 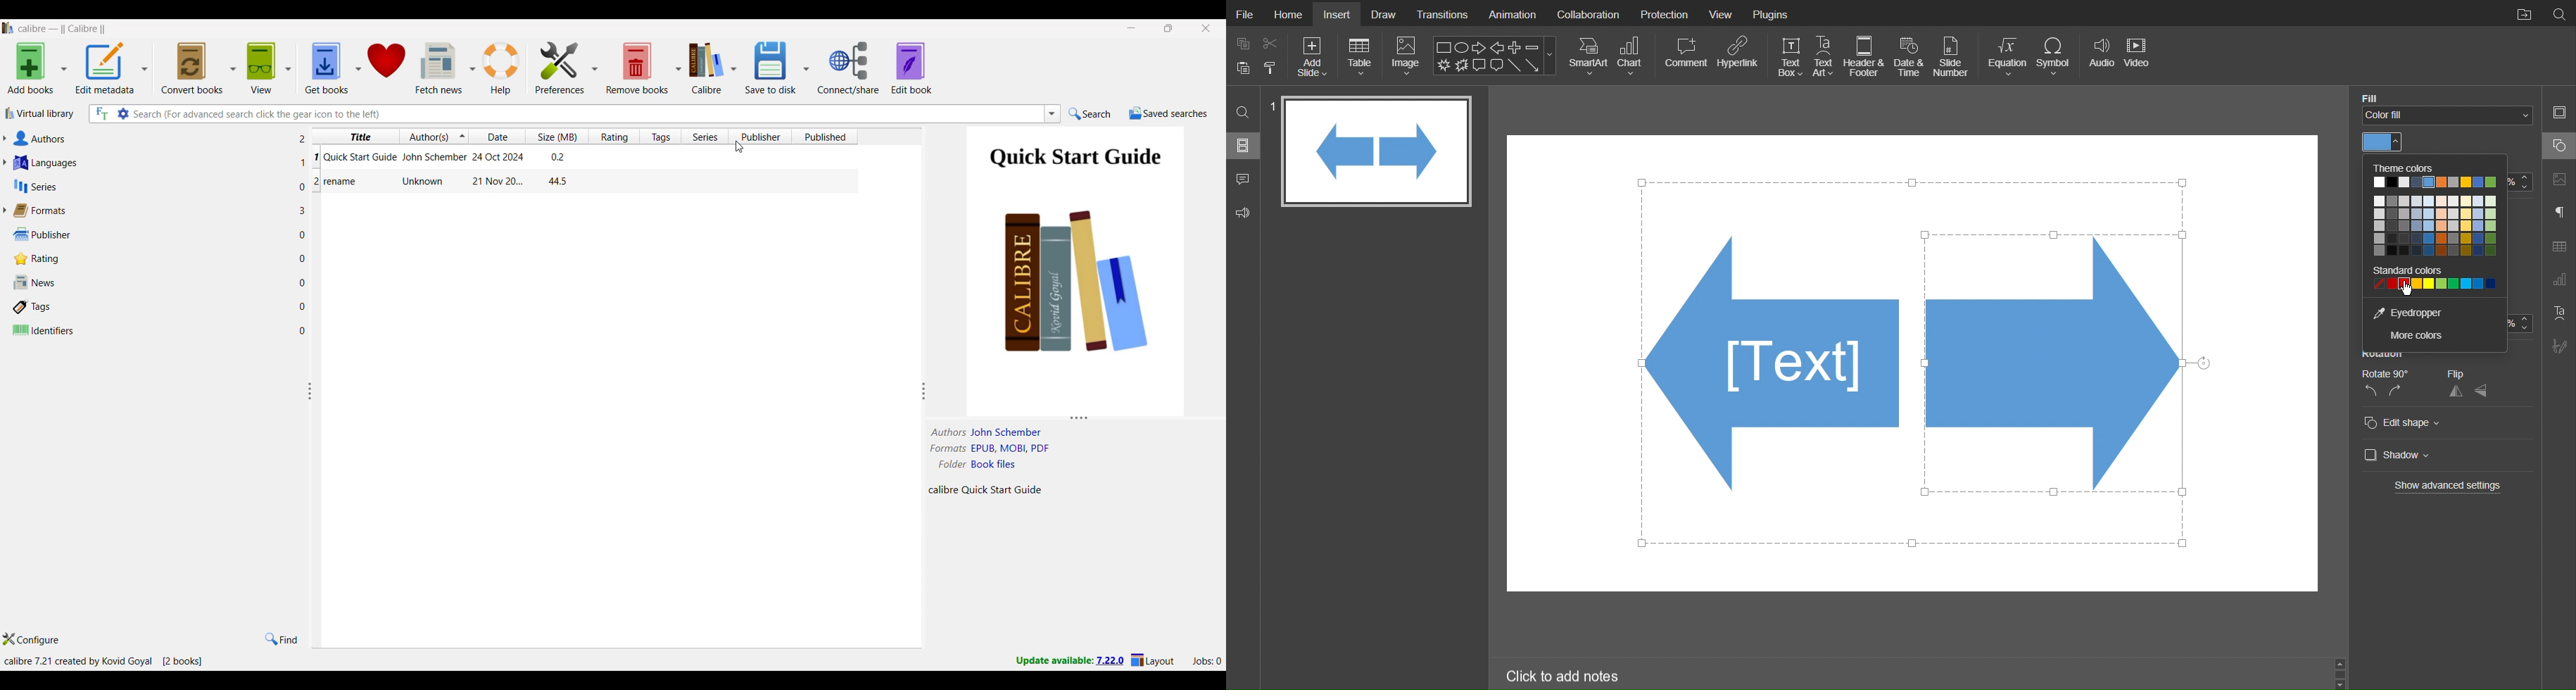 I want to click on cursor, so click(x=741, y=149).